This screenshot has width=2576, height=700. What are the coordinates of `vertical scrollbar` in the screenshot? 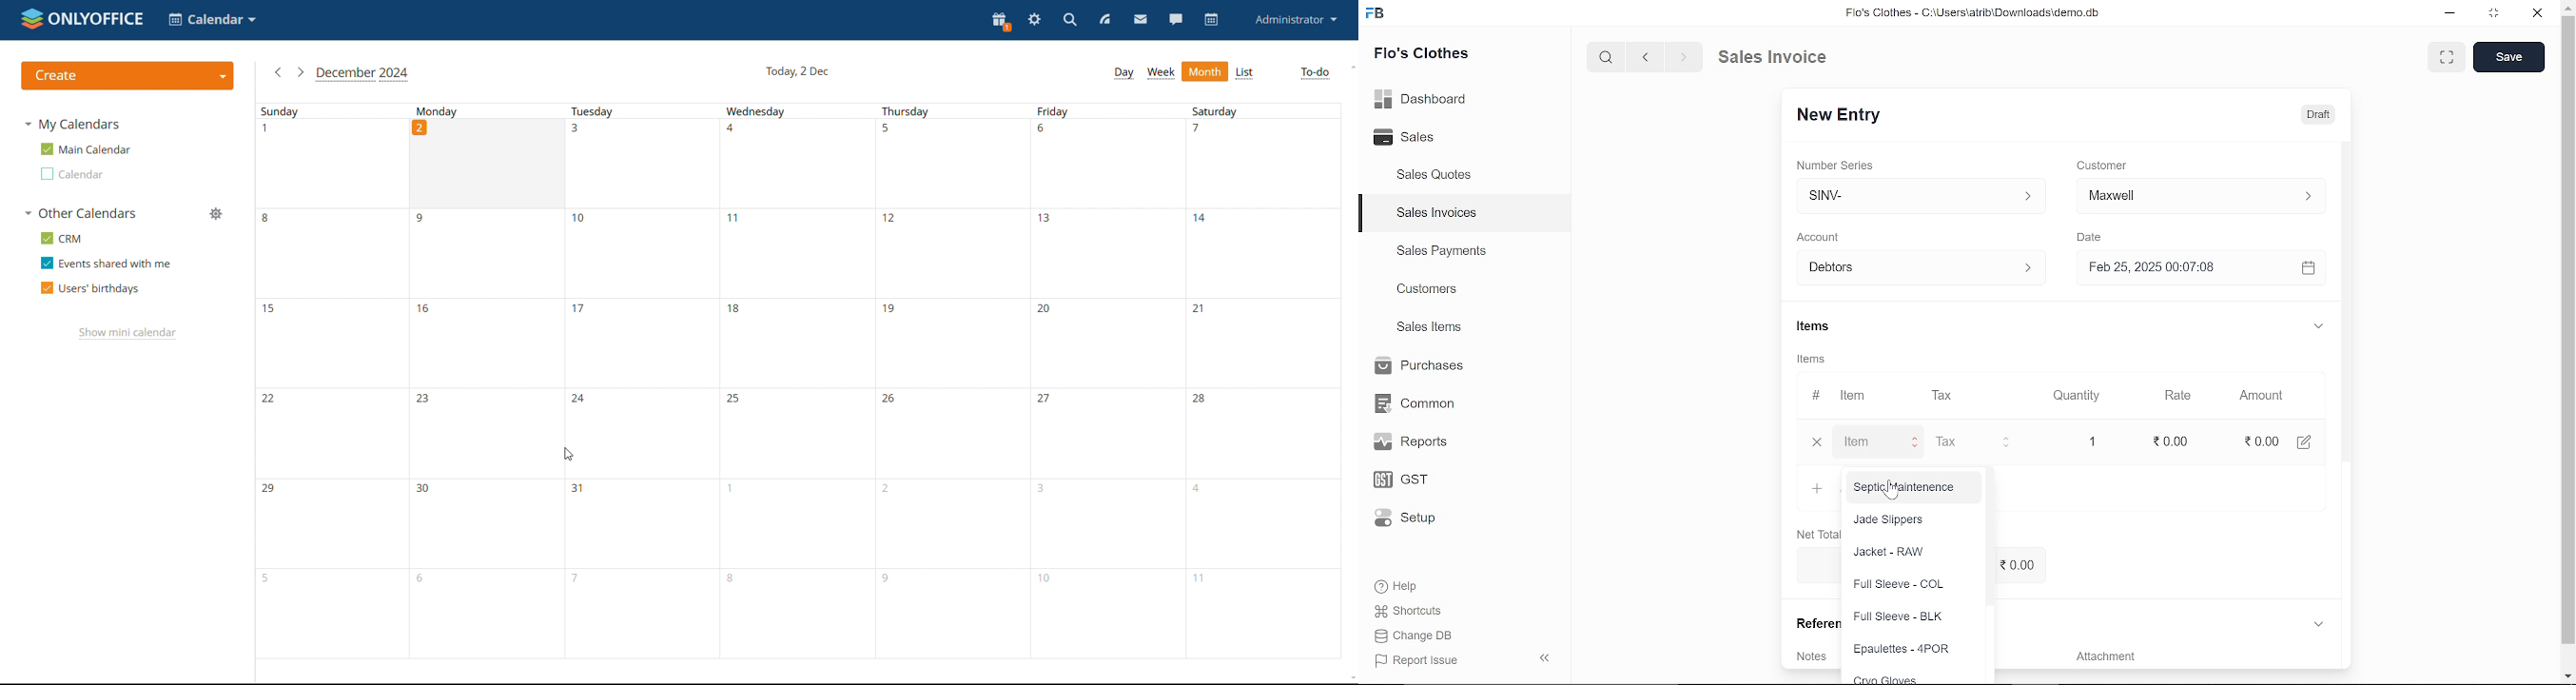 It's located at (2357, 309).